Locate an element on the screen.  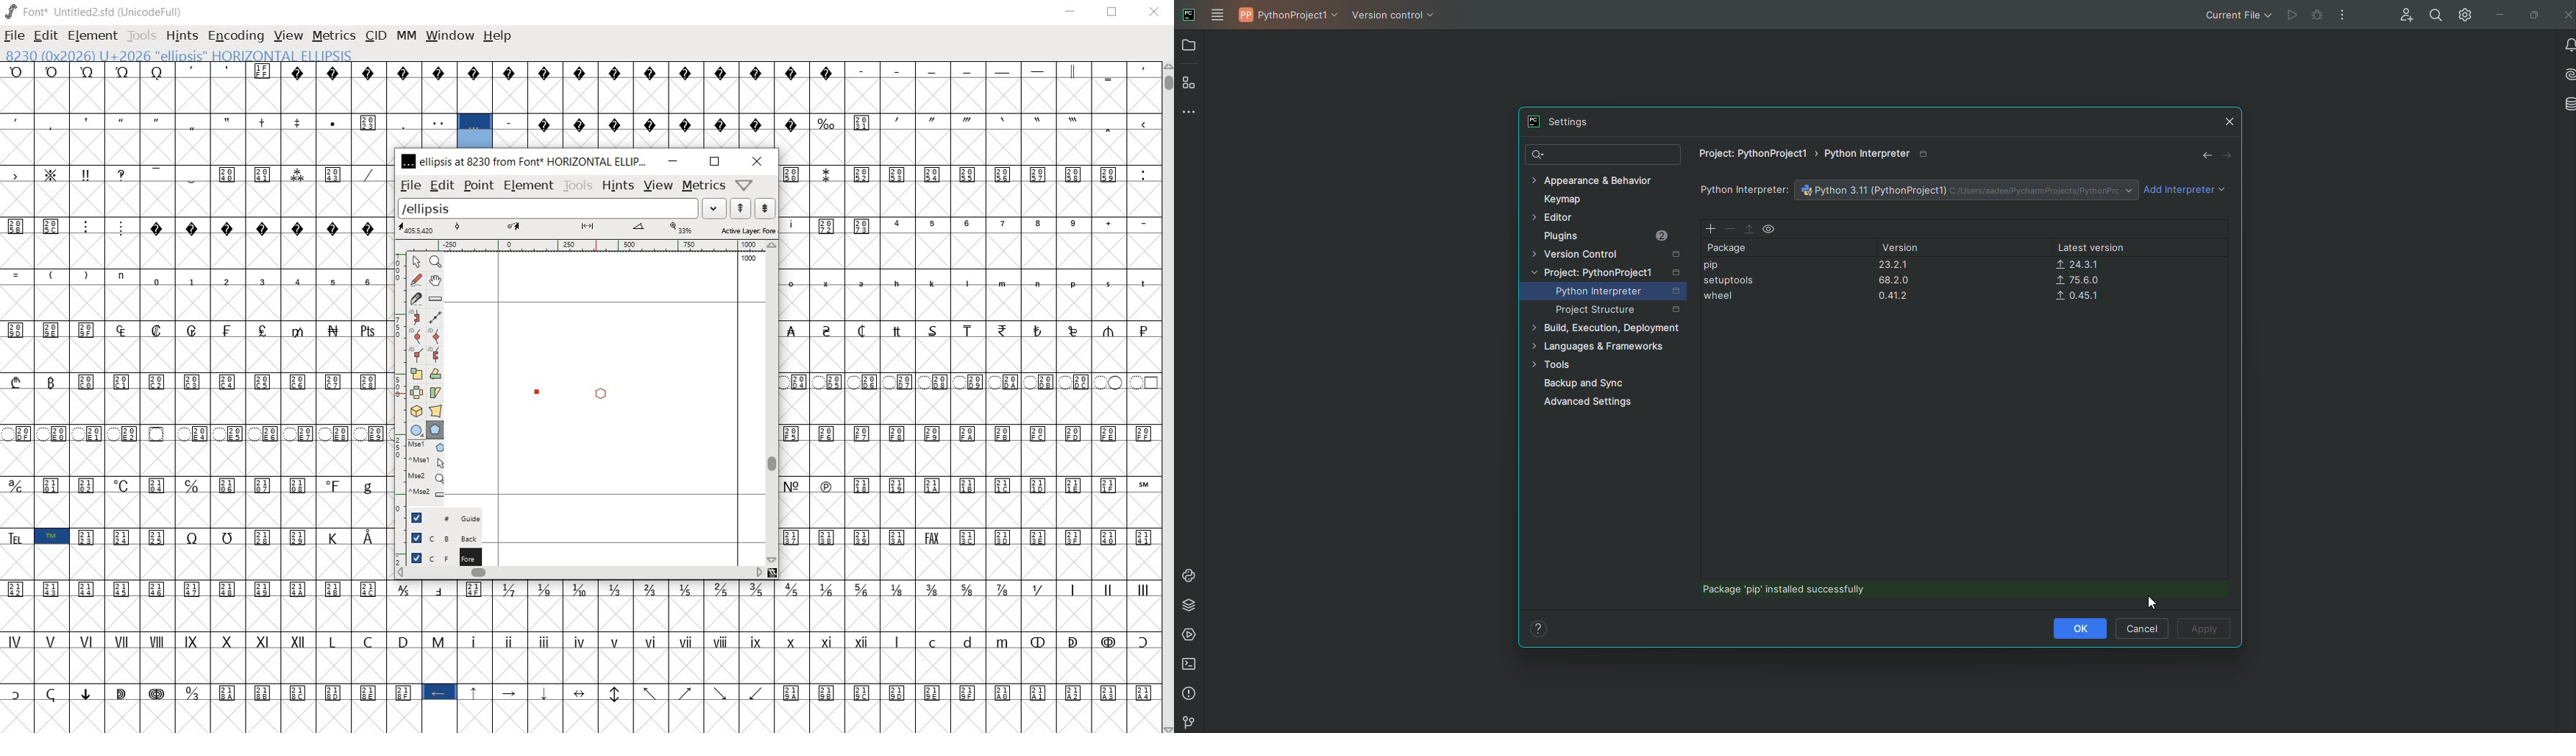
polygon or star is located at coordinates (435, 431).